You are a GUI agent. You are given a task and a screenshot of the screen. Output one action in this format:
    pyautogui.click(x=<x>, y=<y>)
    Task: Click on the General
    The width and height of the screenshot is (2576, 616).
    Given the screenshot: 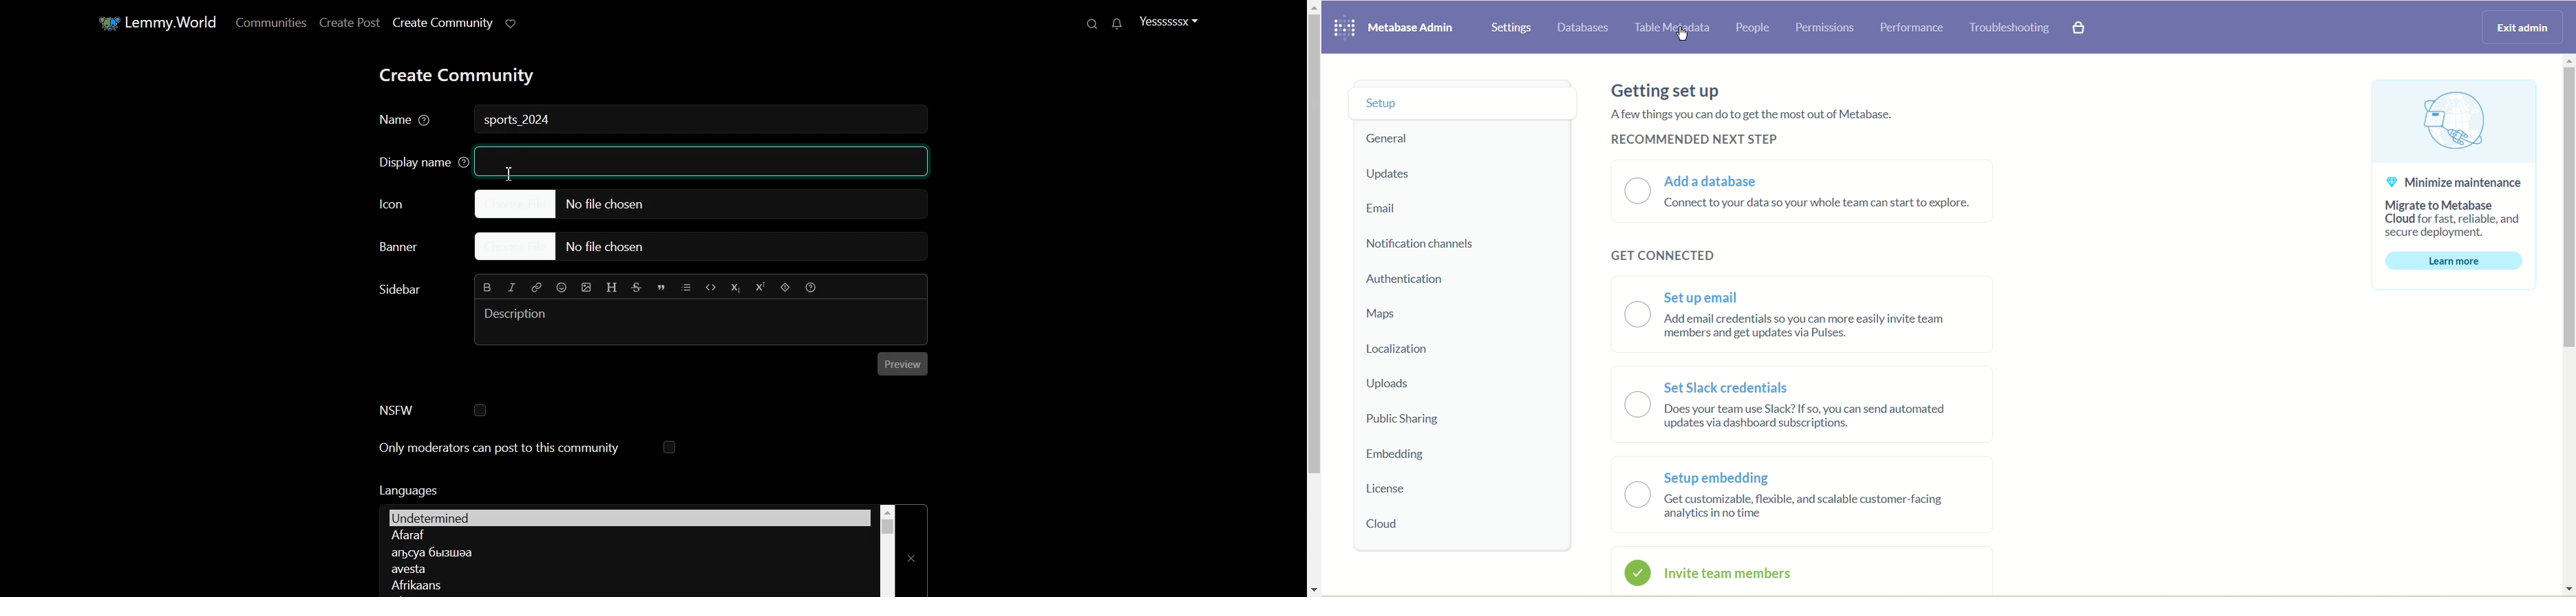 What is the action you would take?
    pyautogui.click(x=1425, y=136)
    